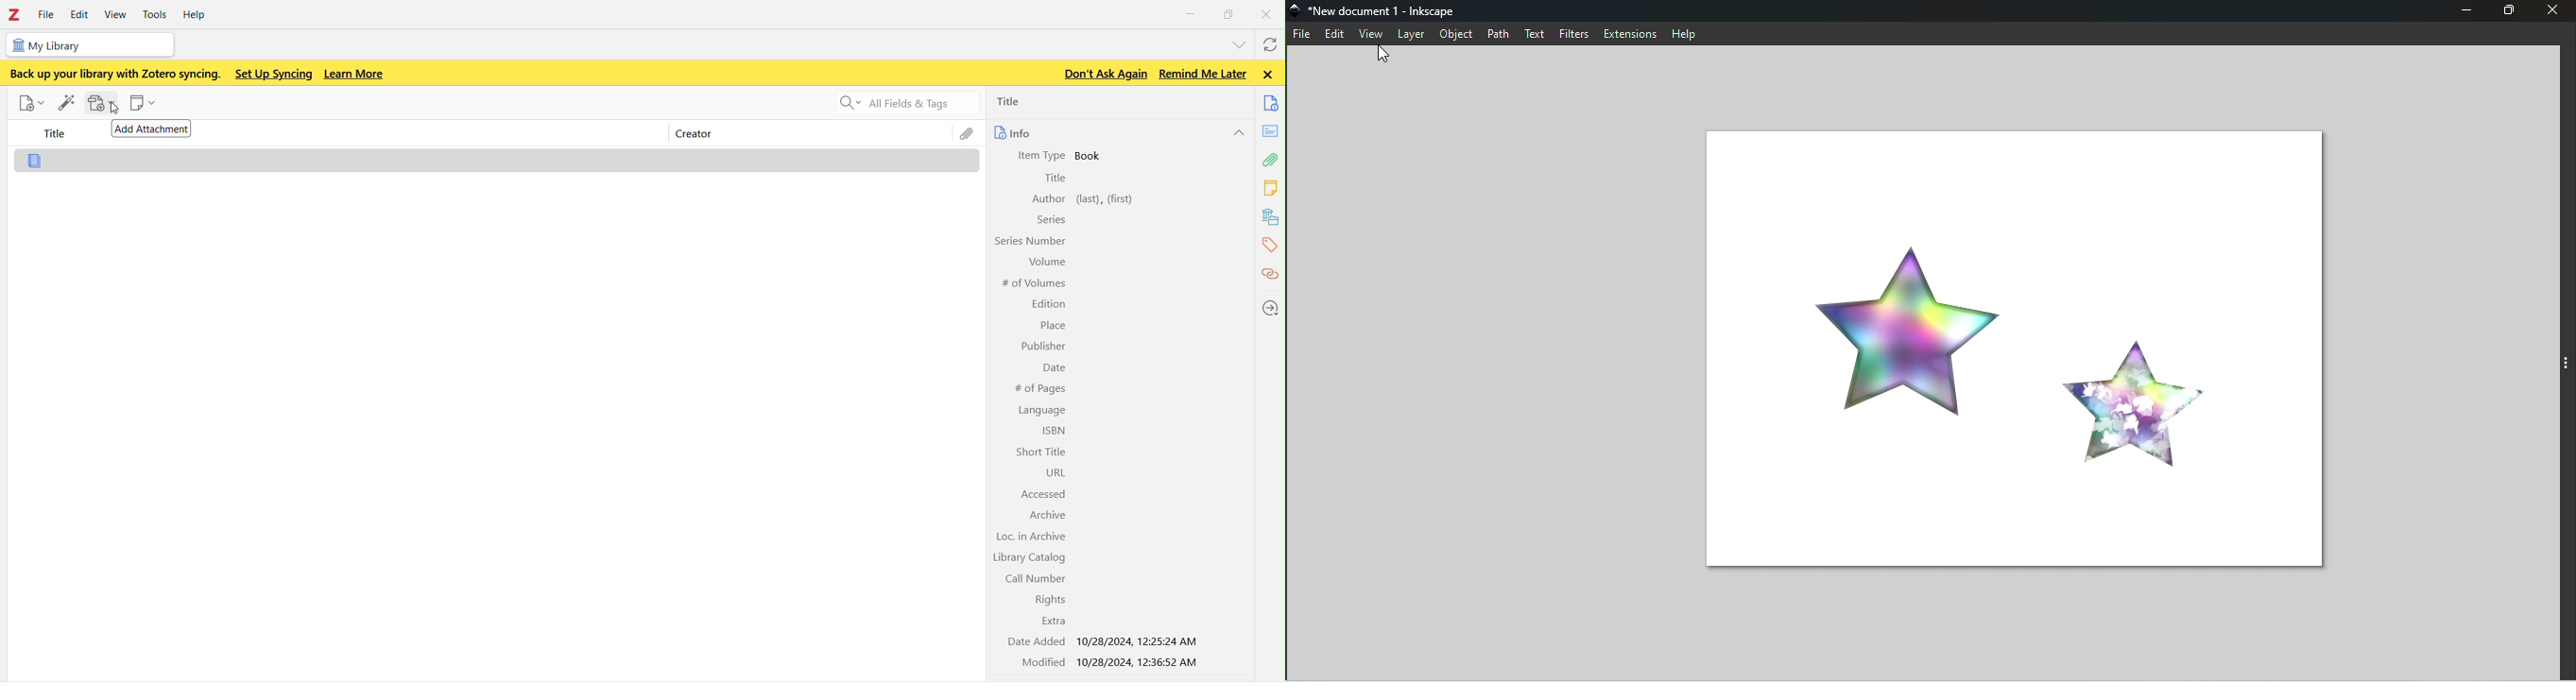 This screenshot has height=700, width=2576. I want to click on Maximize, so click(2514, 12).